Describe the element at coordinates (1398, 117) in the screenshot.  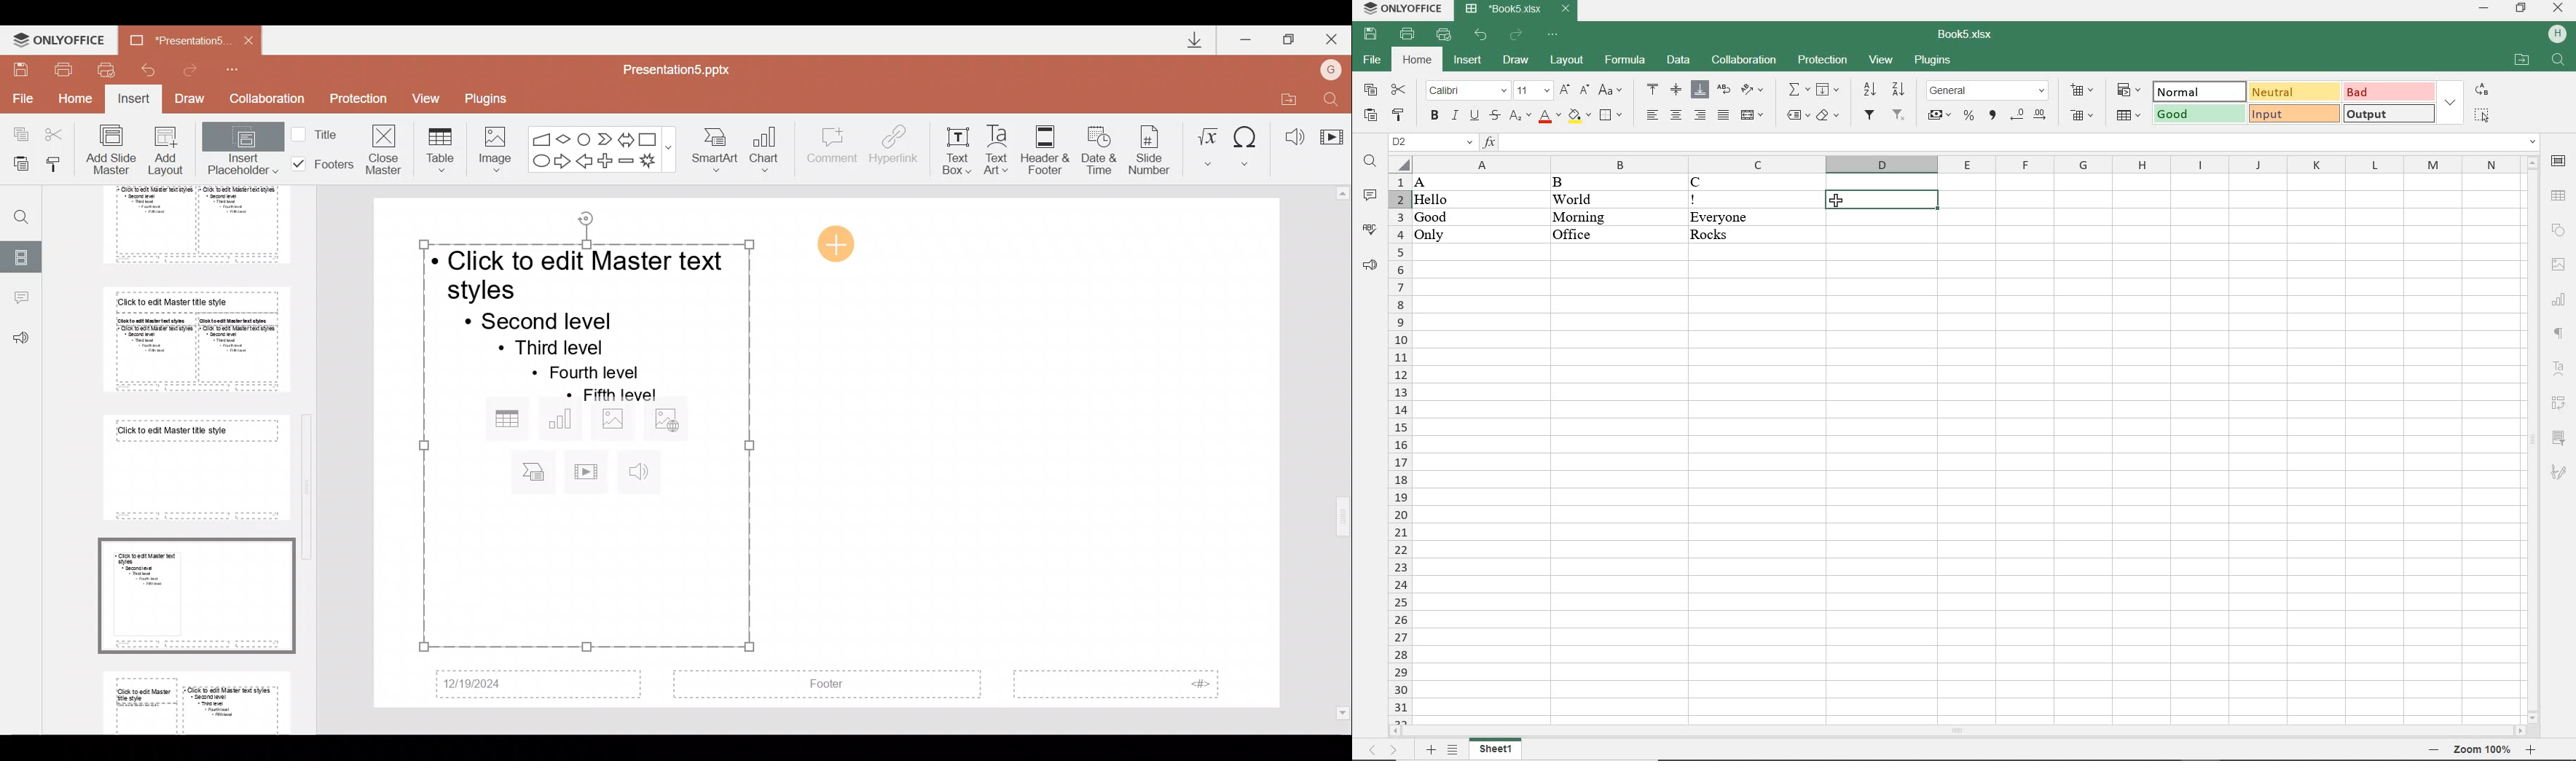
I see `copy style` at that location.